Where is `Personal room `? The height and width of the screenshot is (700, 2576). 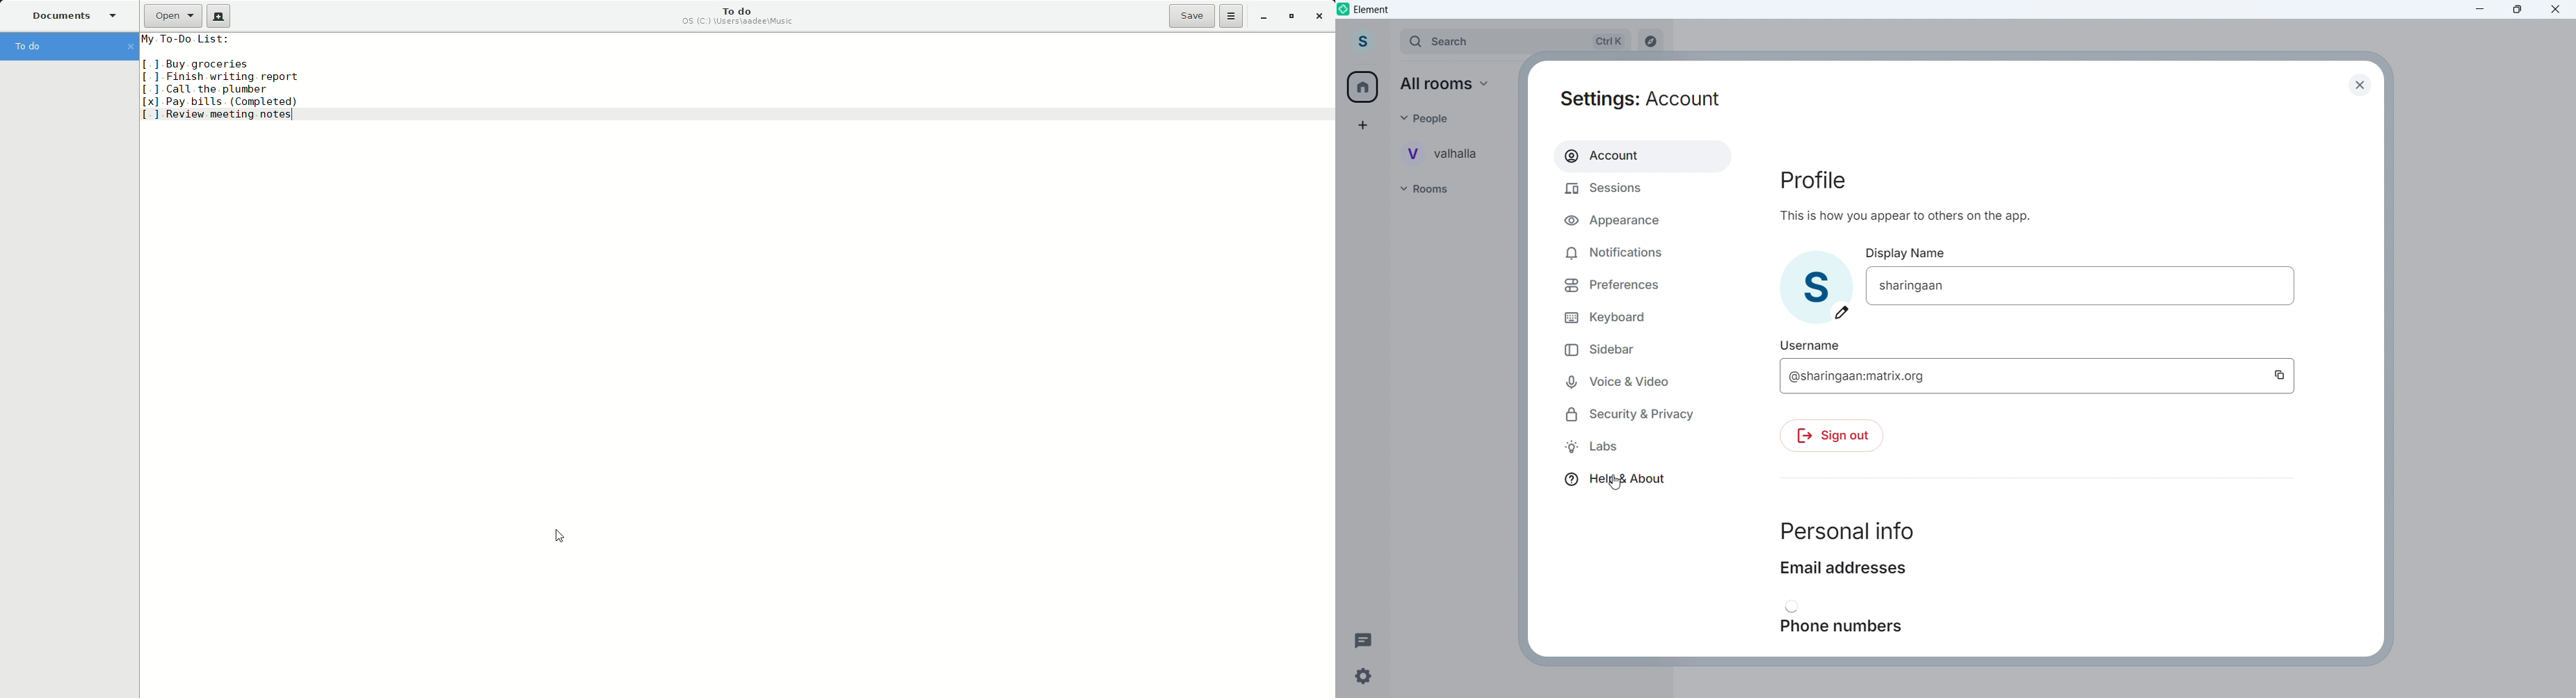
Personal room  is located at coordinates (1448, 153).